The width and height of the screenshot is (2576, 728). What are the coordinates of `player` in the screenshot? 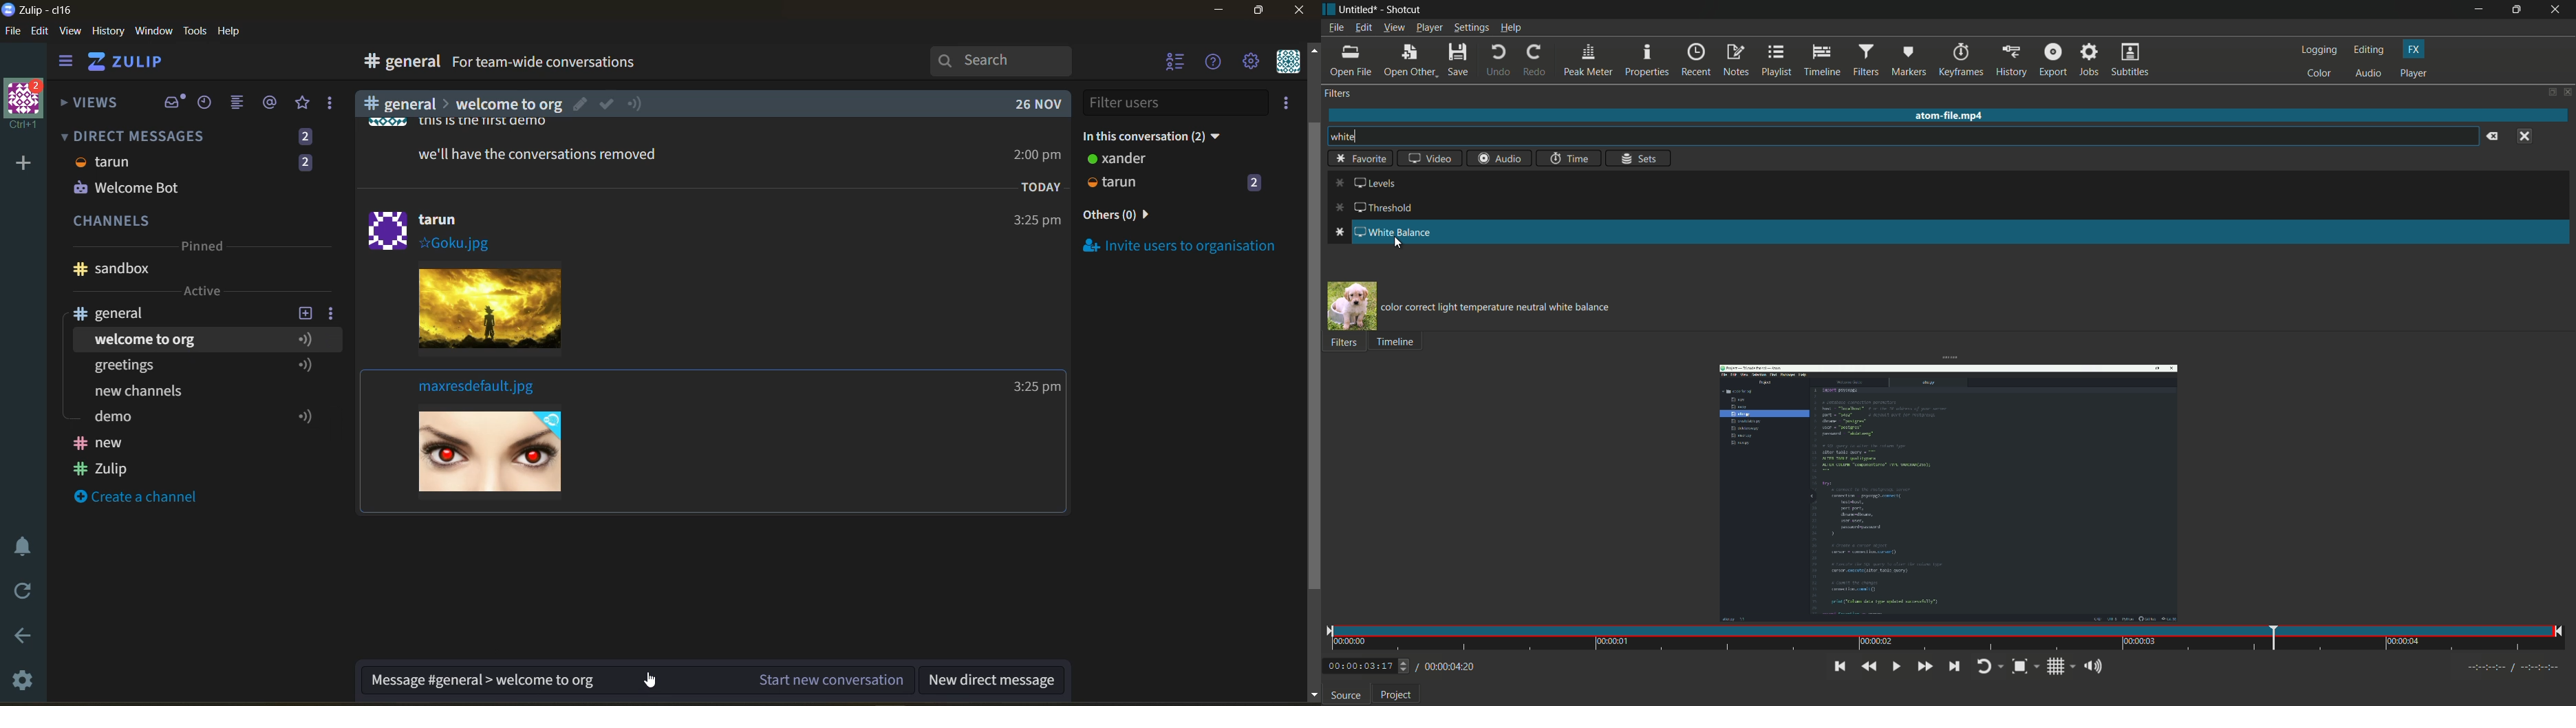 It's located at (2414, 74).